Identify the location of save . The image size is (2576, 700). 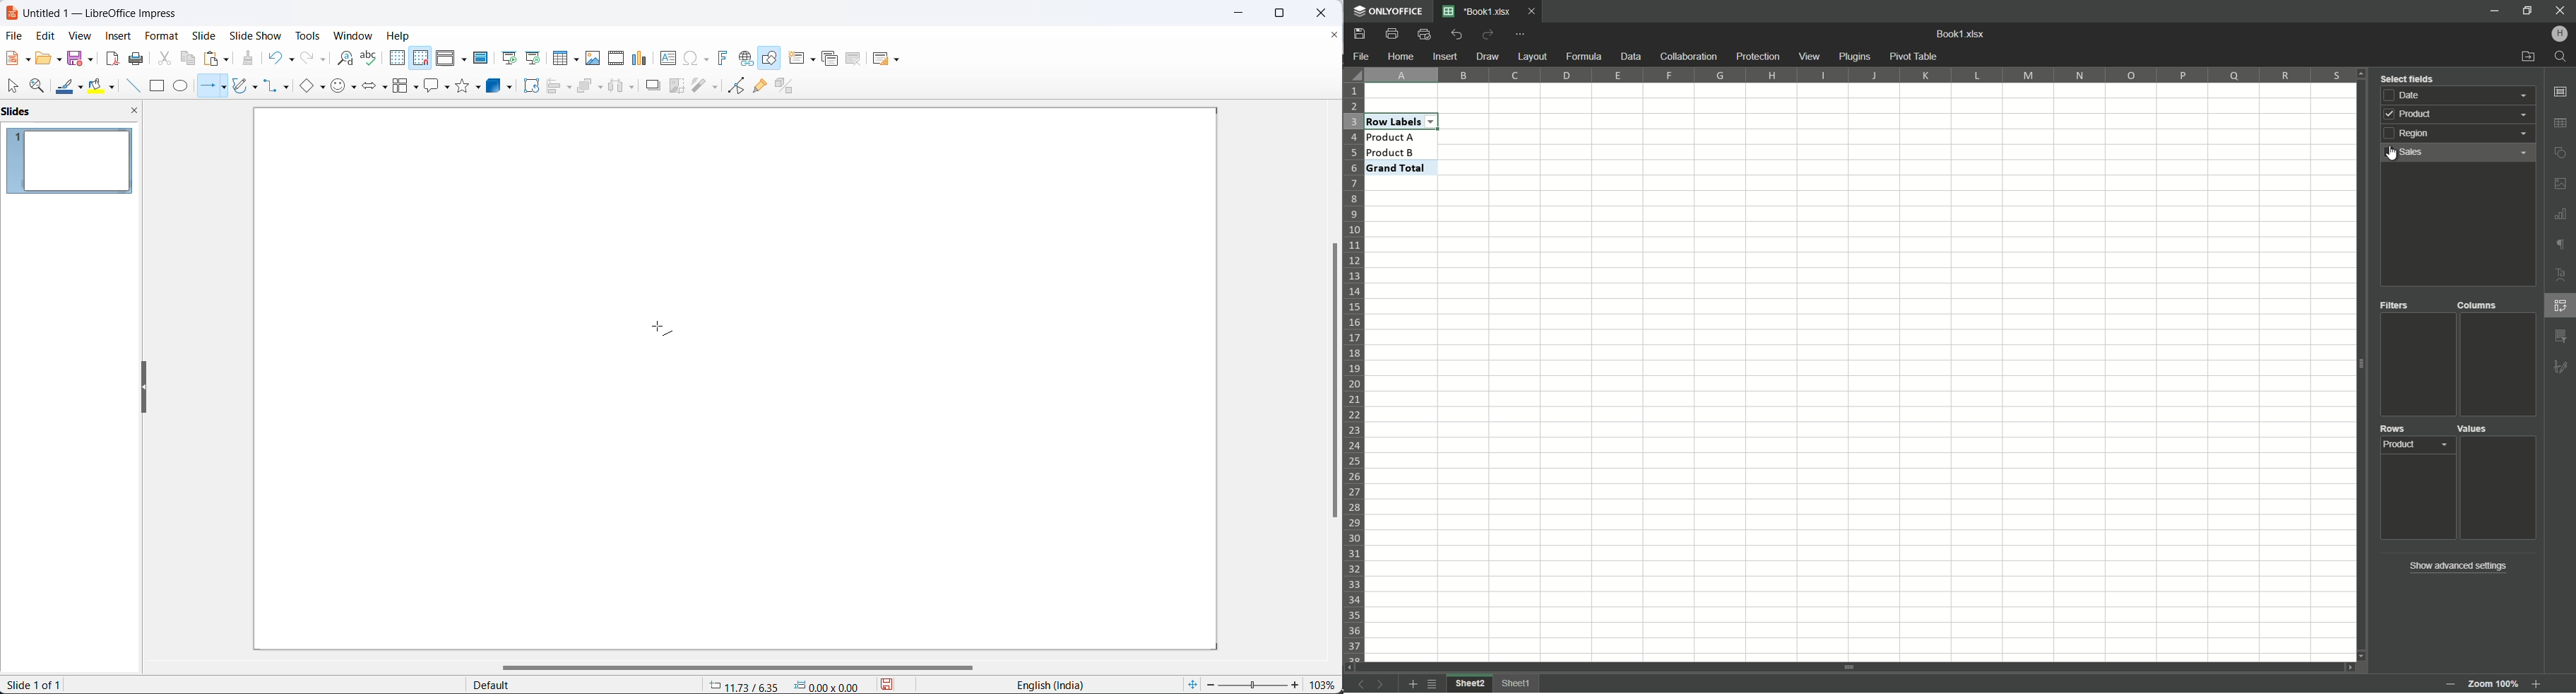
(78, 58).